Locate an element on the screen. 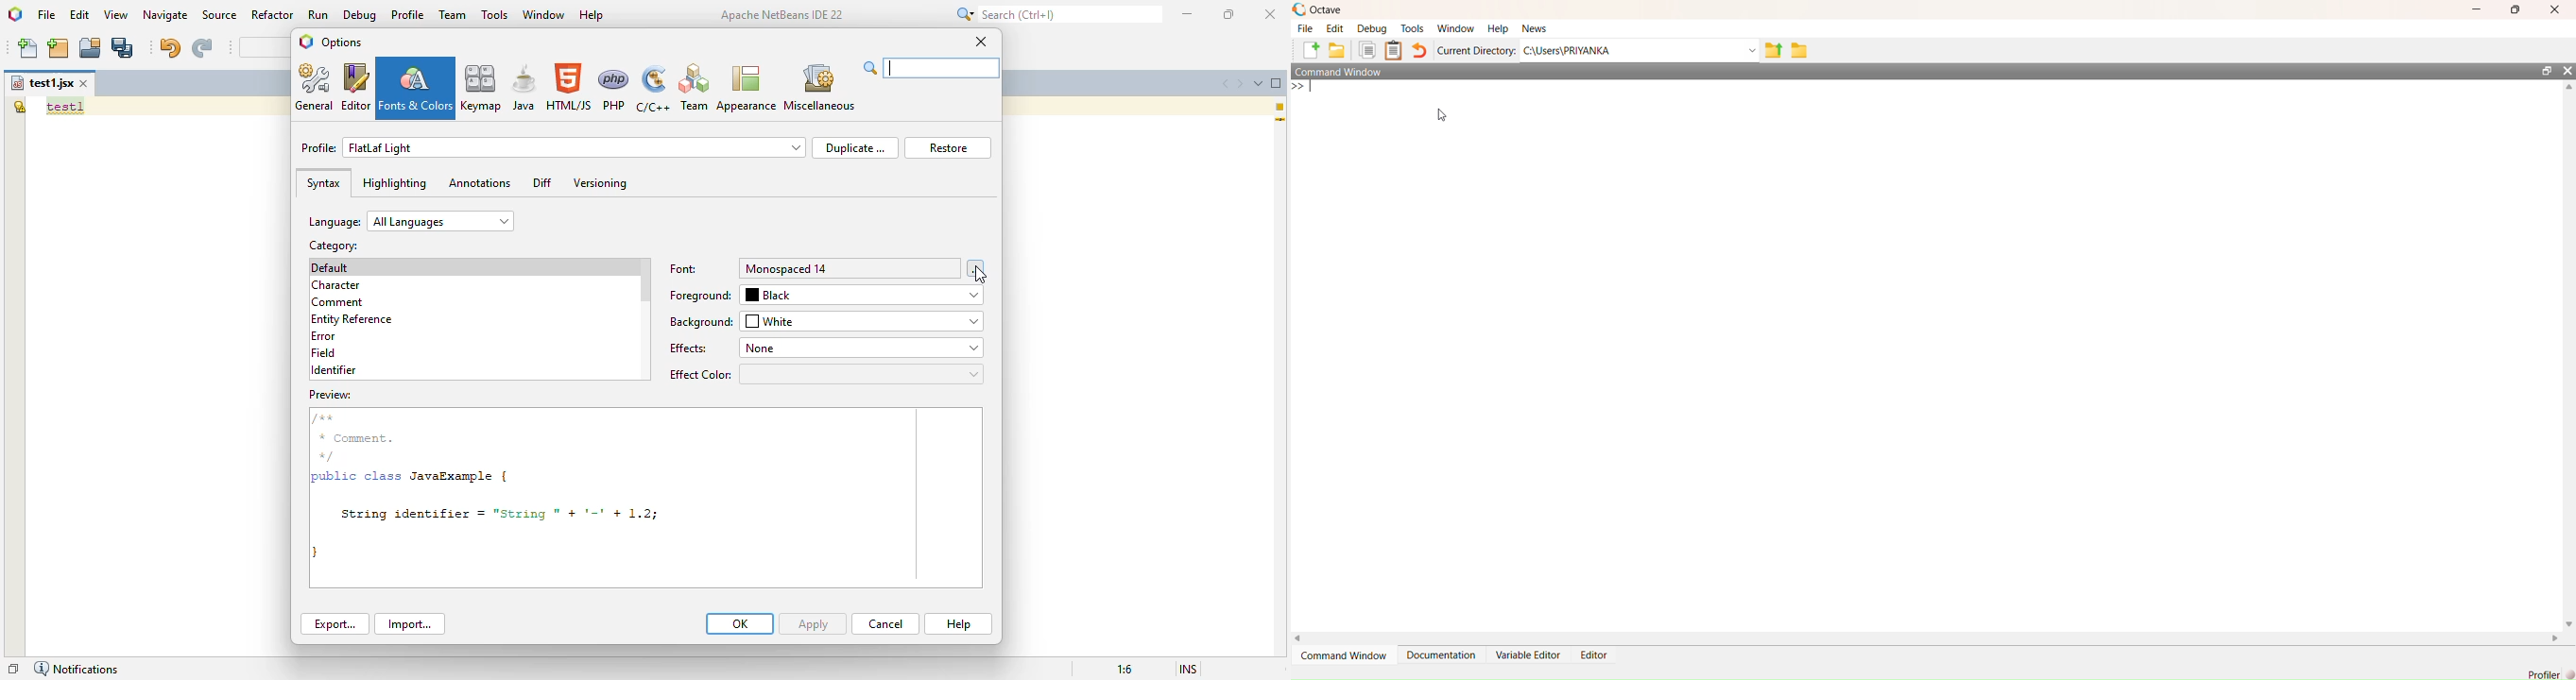 This screenshot has height=700, width=2576. close is located at coordinates (2568, 70).